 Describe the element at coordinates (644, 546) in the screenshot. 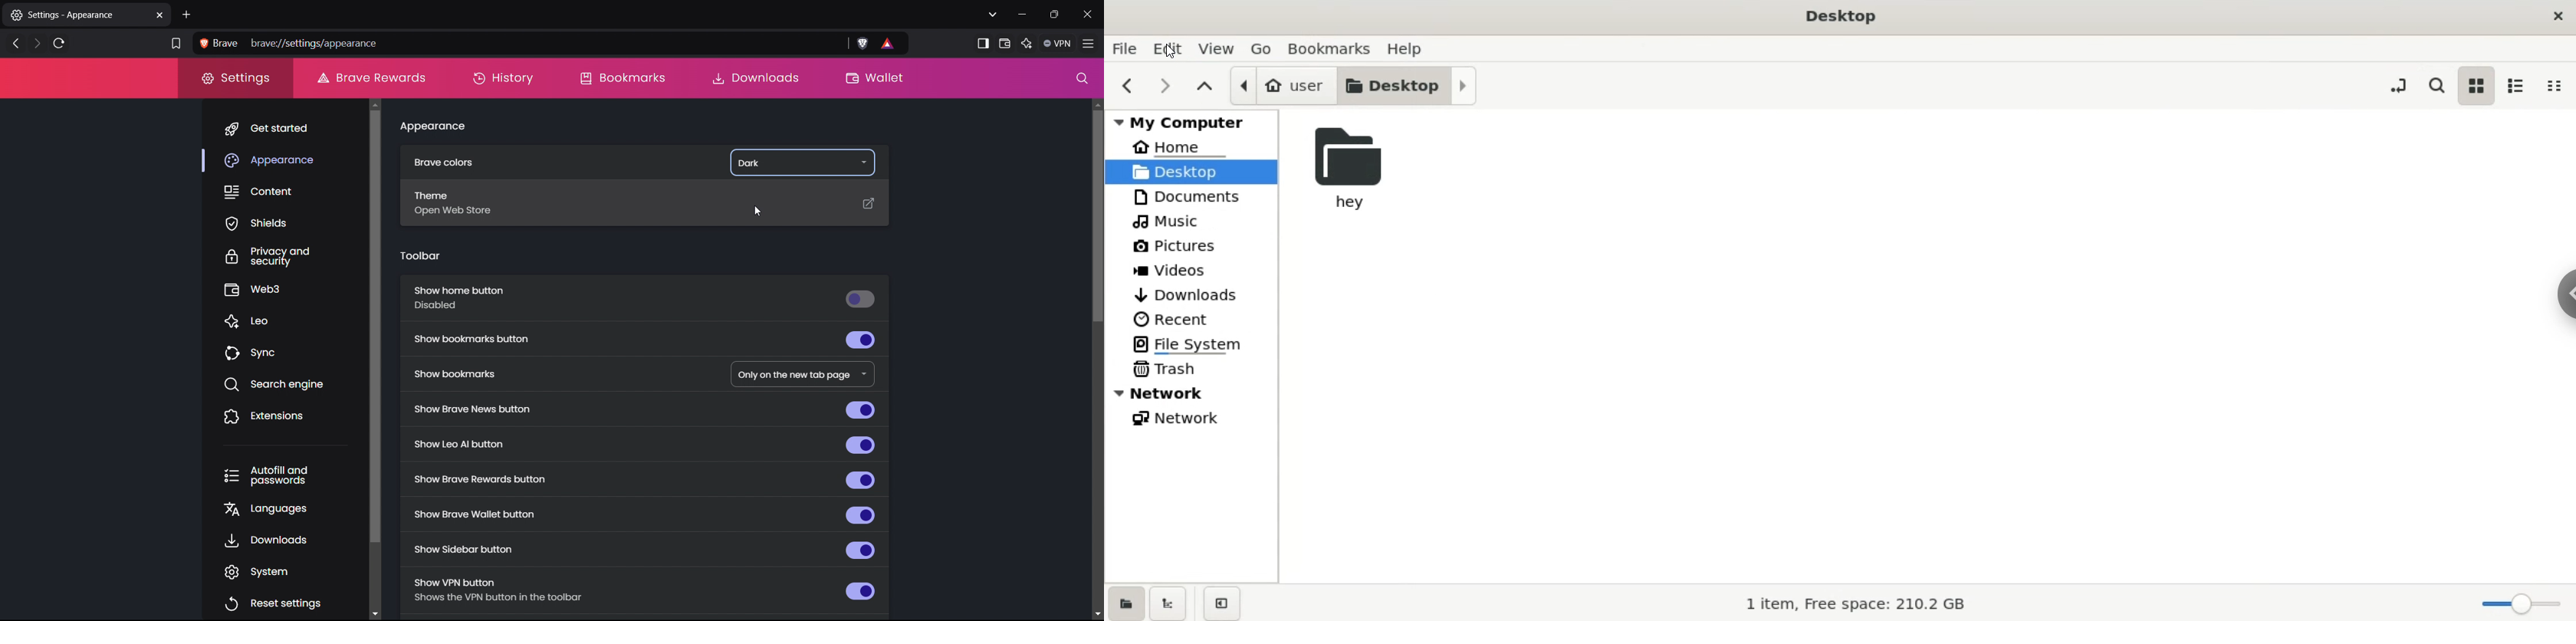

I see `show sidebar button` at that location.